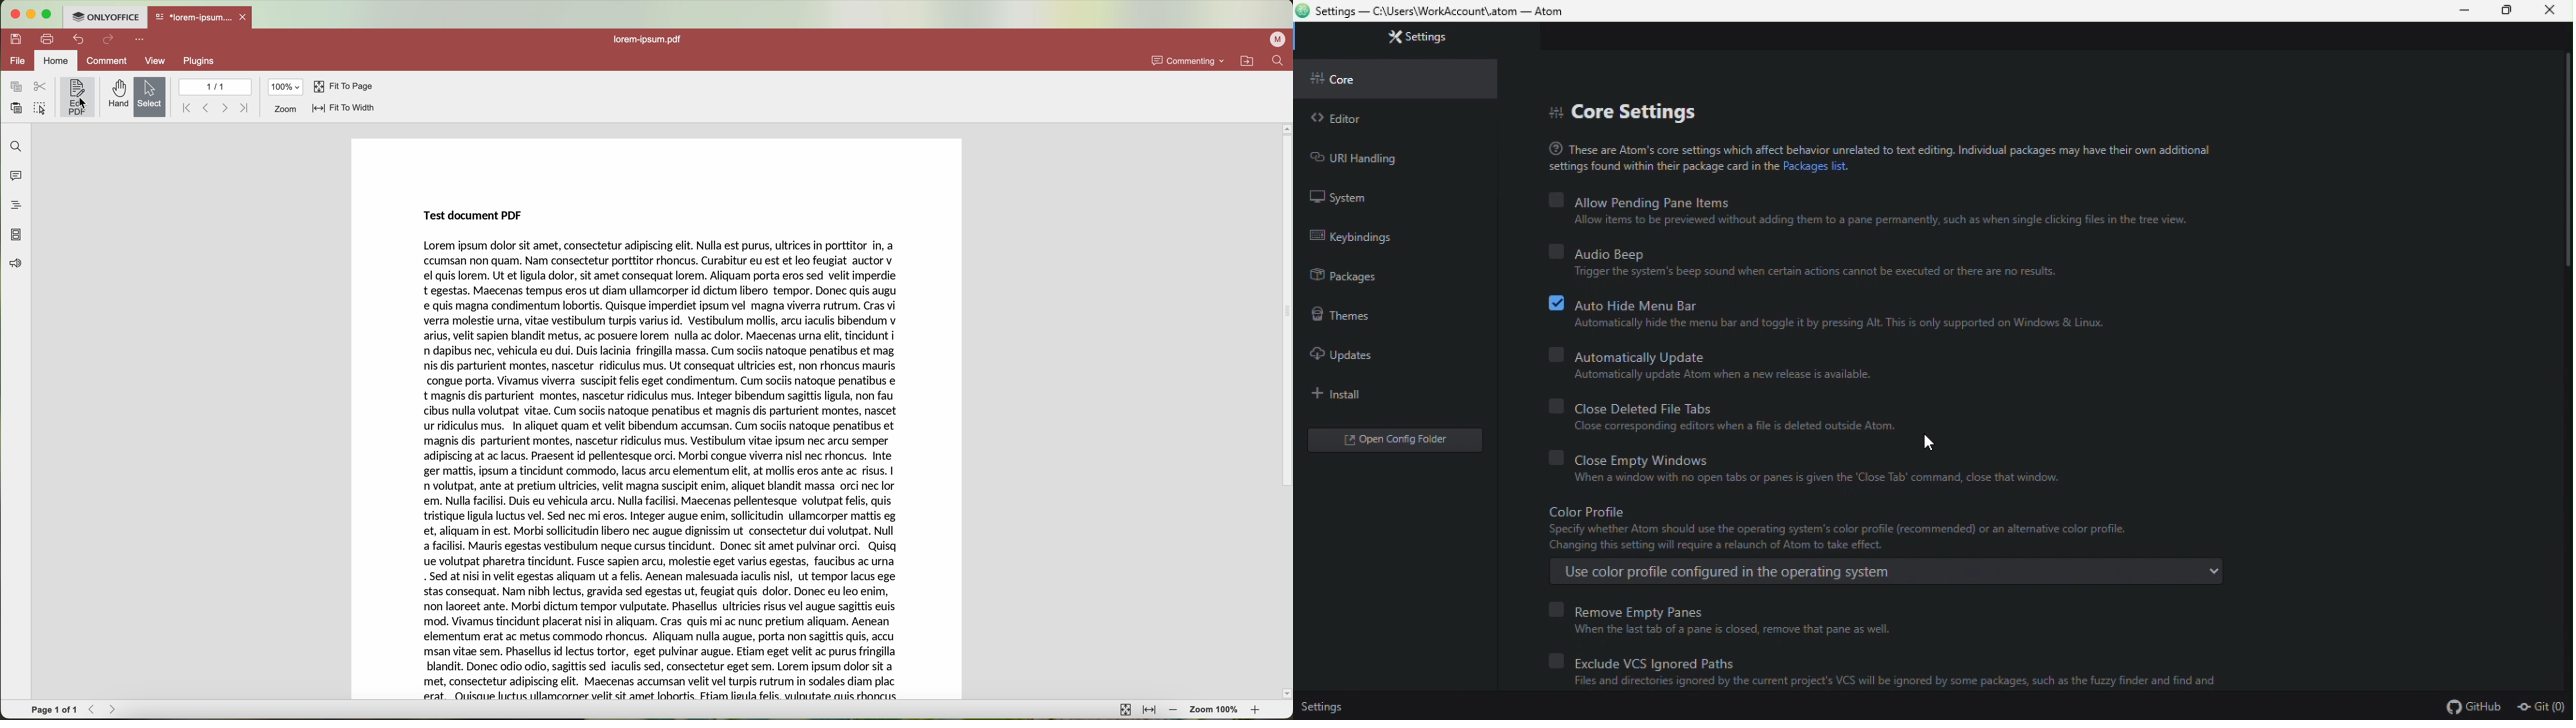 This screenshot has height=728, width=2576. What do you see at coordinates (1187, 60) in the screenshot?
I see `commenting` at bounding box center [1187, 60].